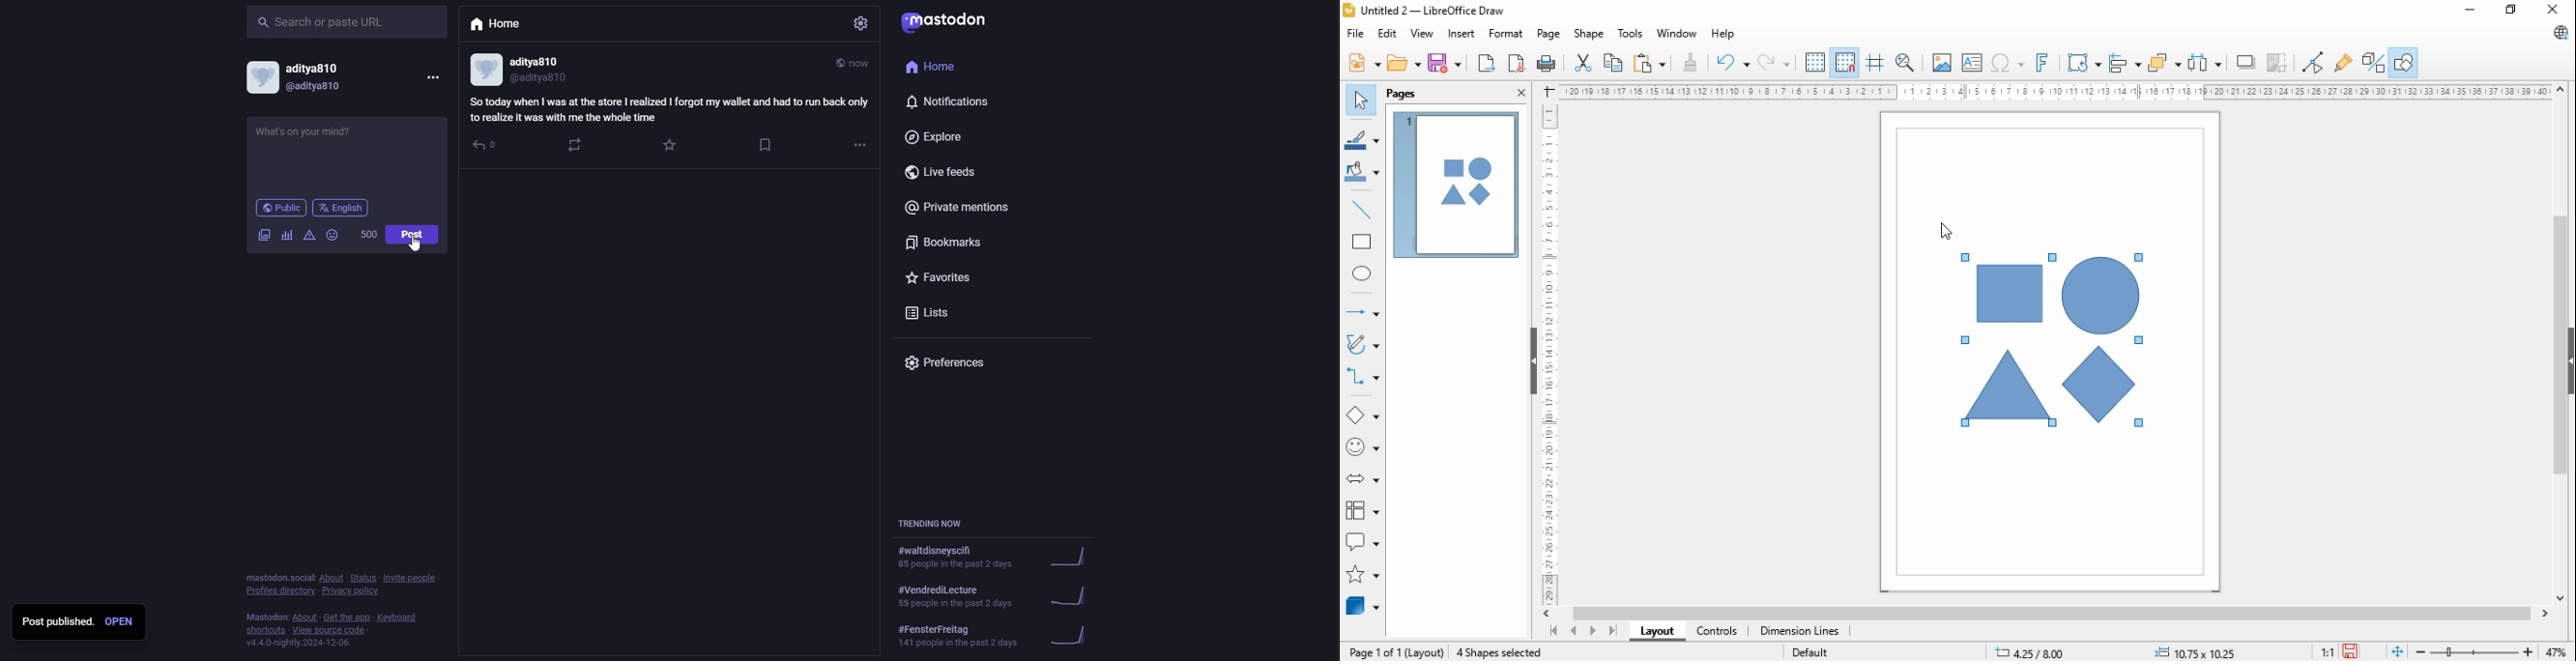 Image resolution: width=2576 pixels, height=672 pixels. What do you see at coordinates (1574, 630) in the screenshot?
I see `previous page` at bounding box center [1574, 630].